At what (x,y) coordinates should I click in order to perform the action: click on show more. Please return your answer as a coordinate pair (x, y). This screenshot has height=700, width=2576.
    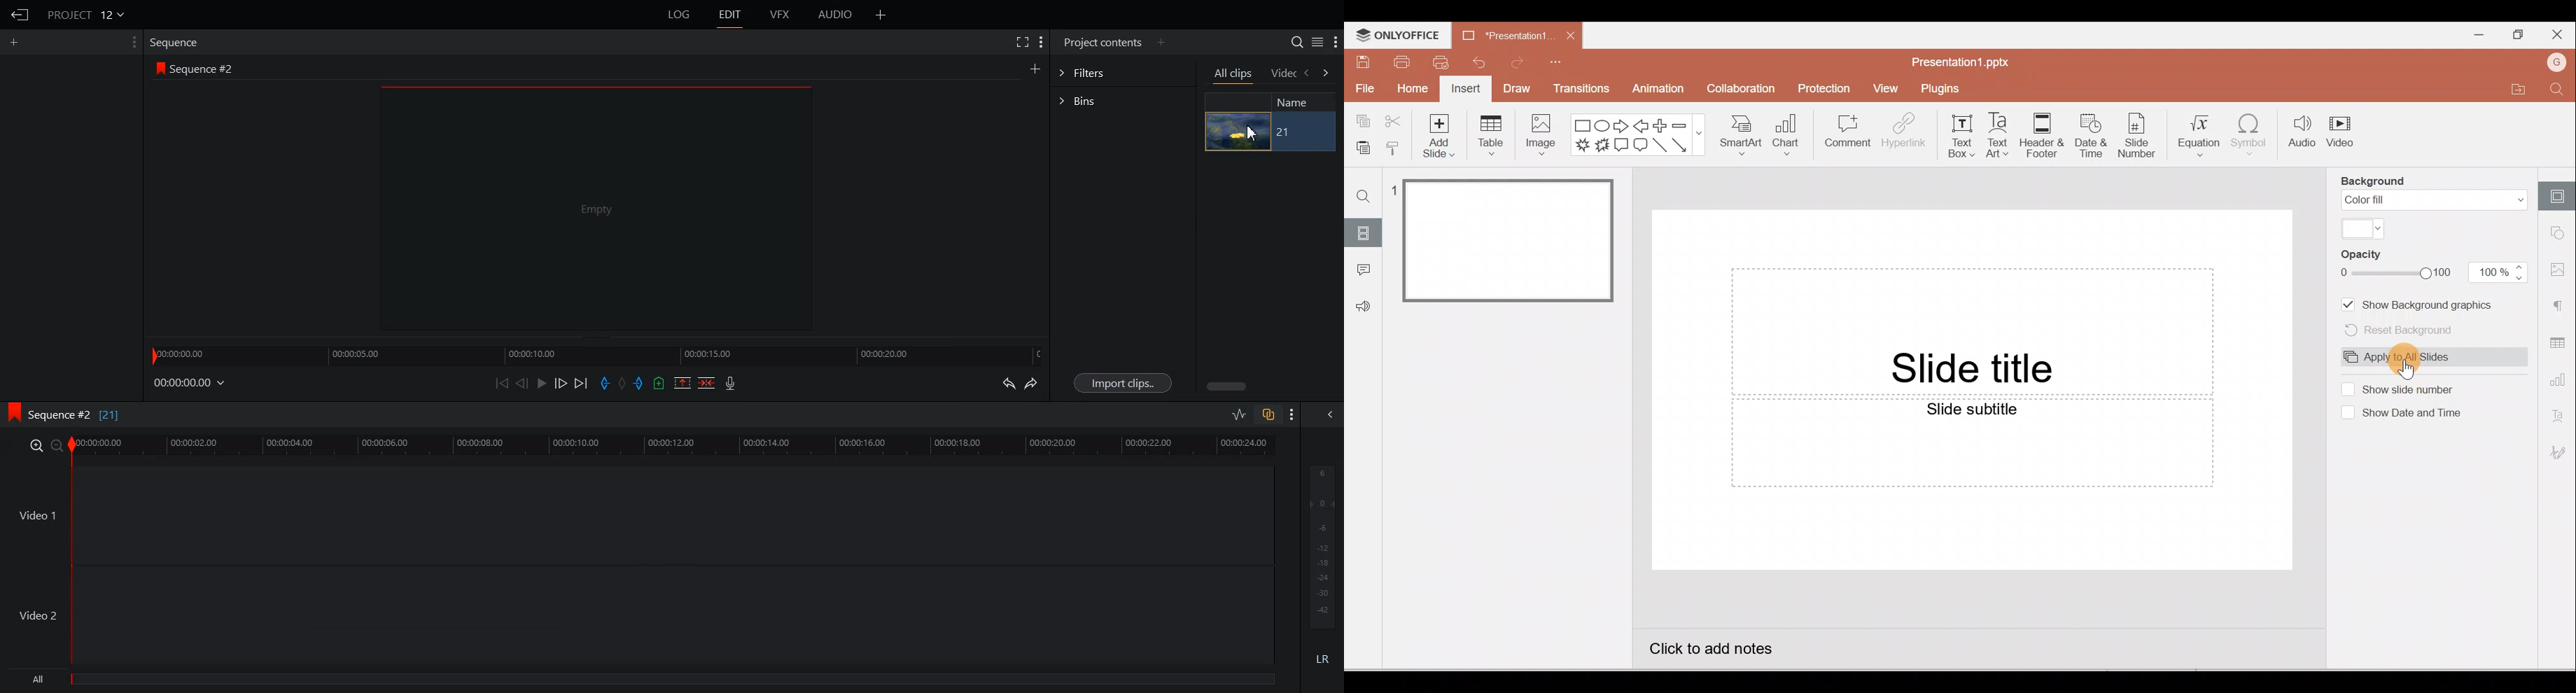
    Looking at the image, I should click on (1700, 133).